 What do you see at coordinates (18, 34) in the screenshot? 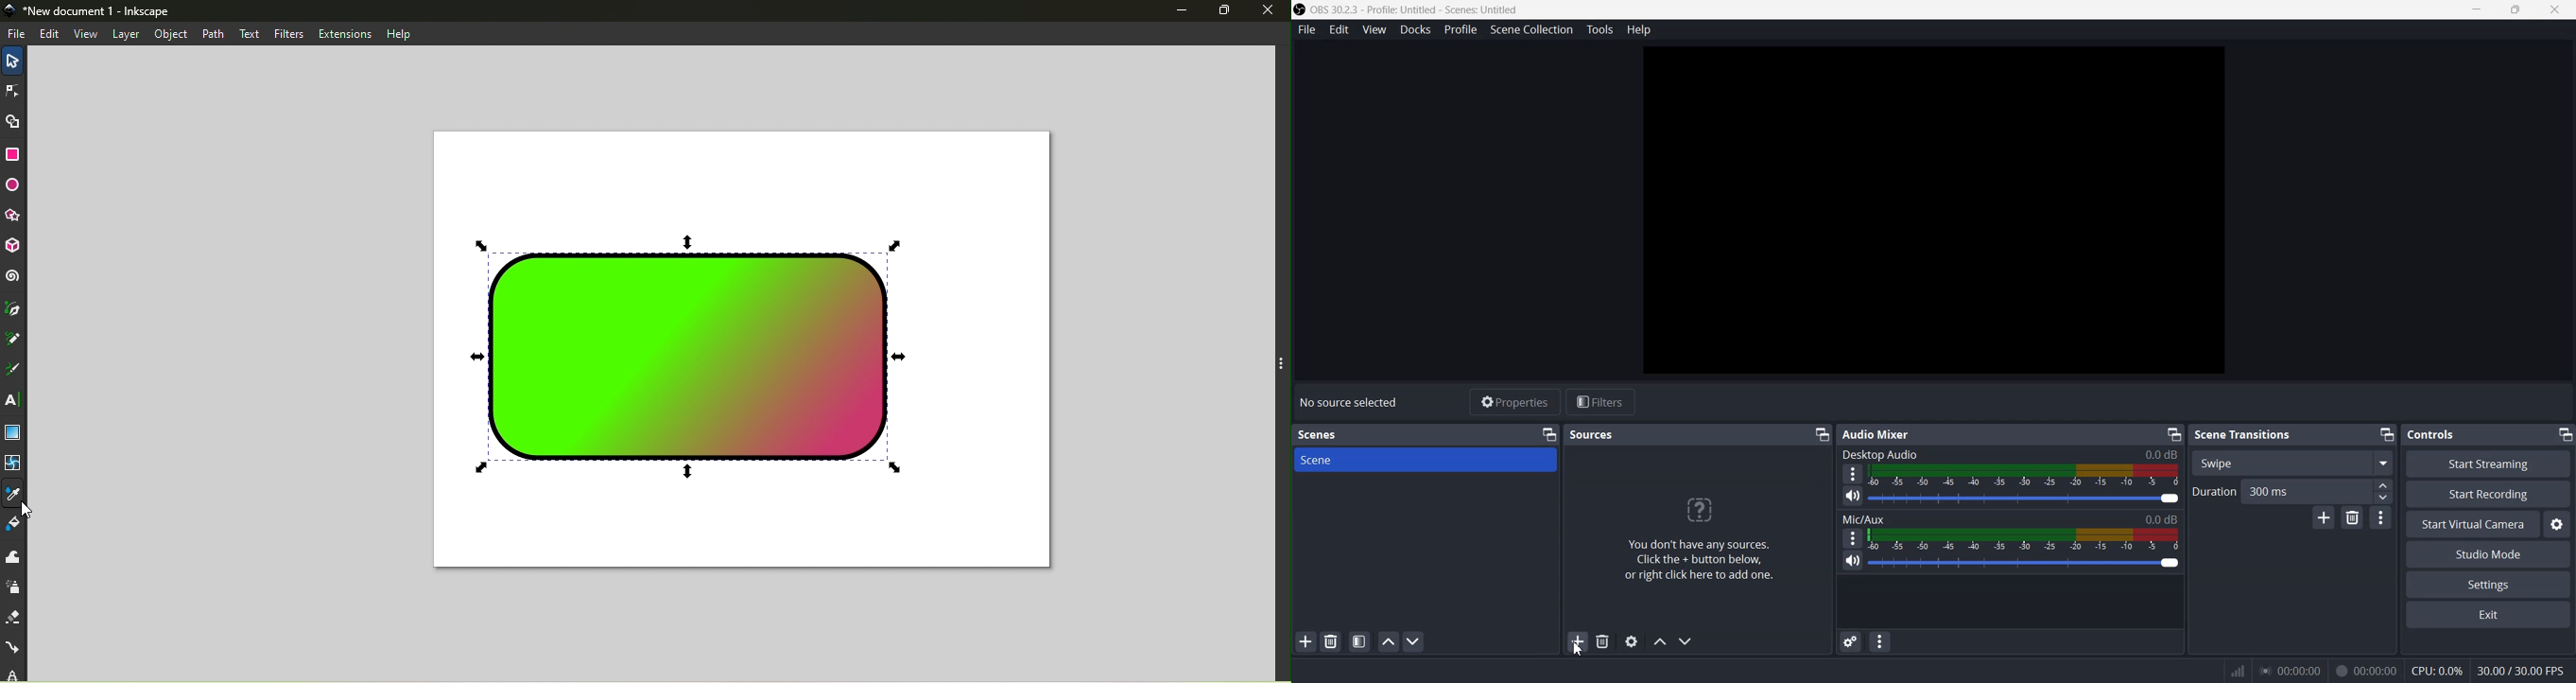
I see `File` at bounding box center [18, 34].